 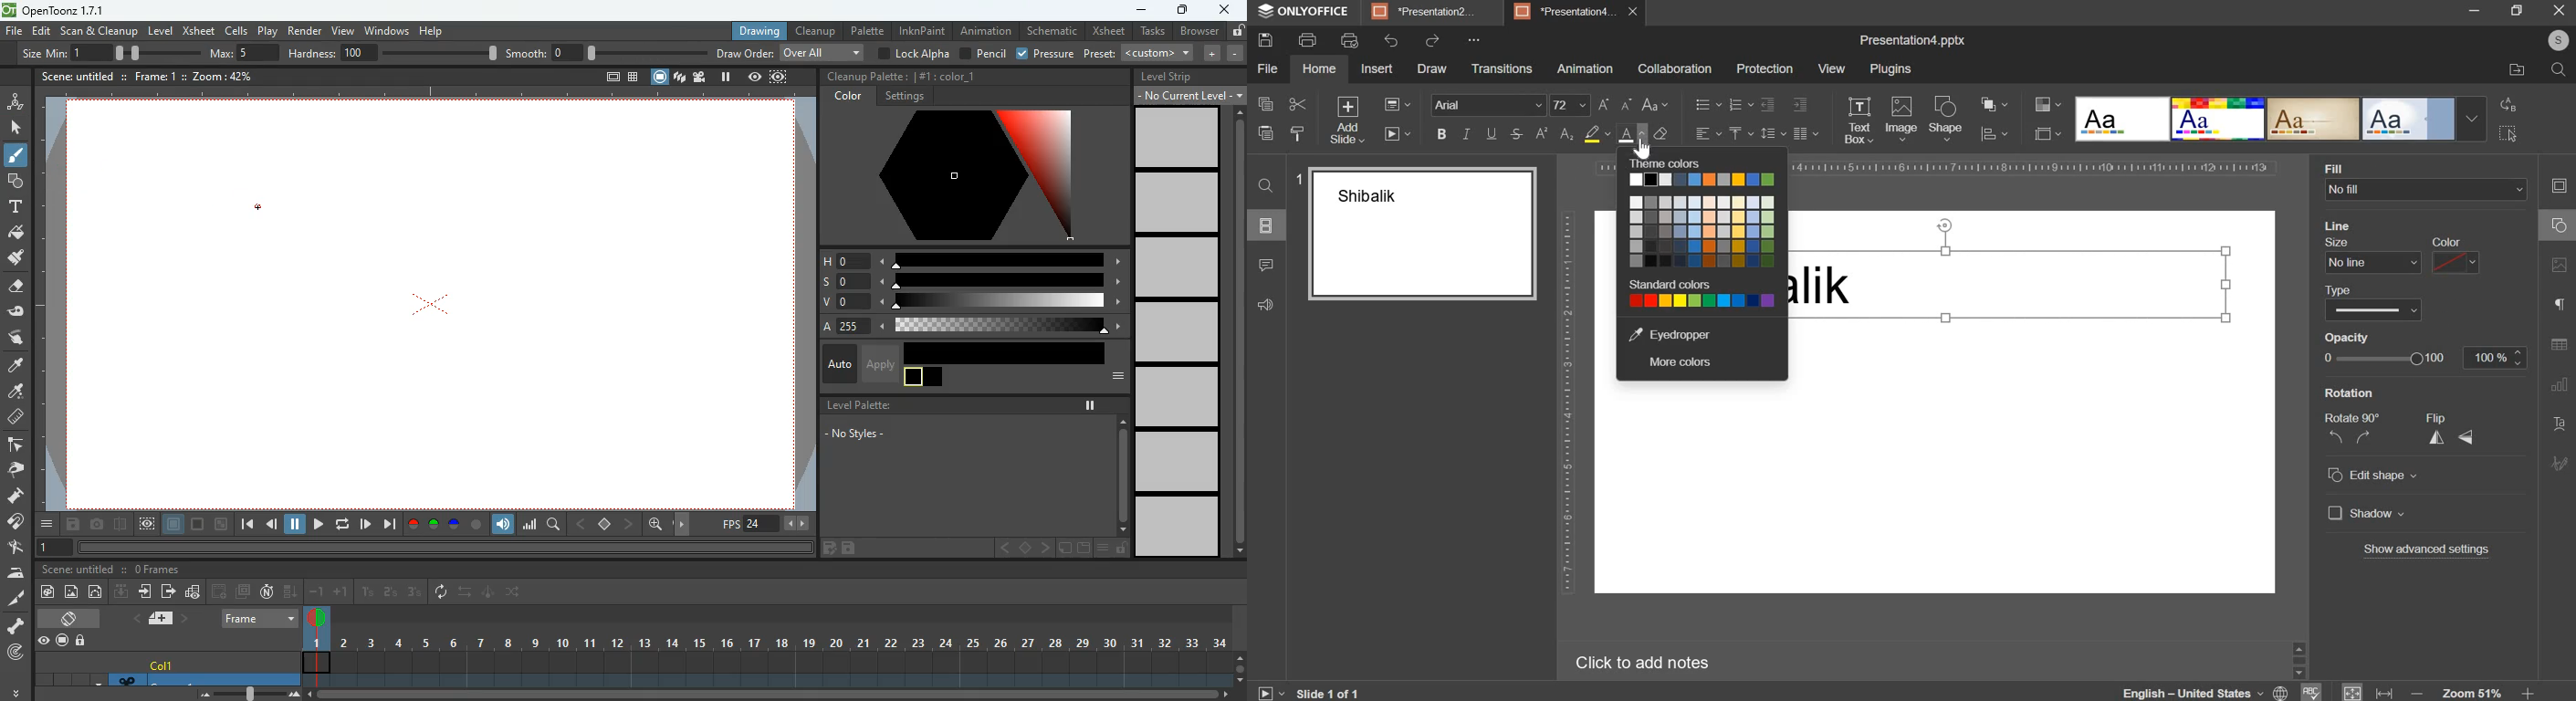 What do you see at coordinates (1047, 55) in the screenshot?
I see `pressure` at bounding box center [1047, 55].